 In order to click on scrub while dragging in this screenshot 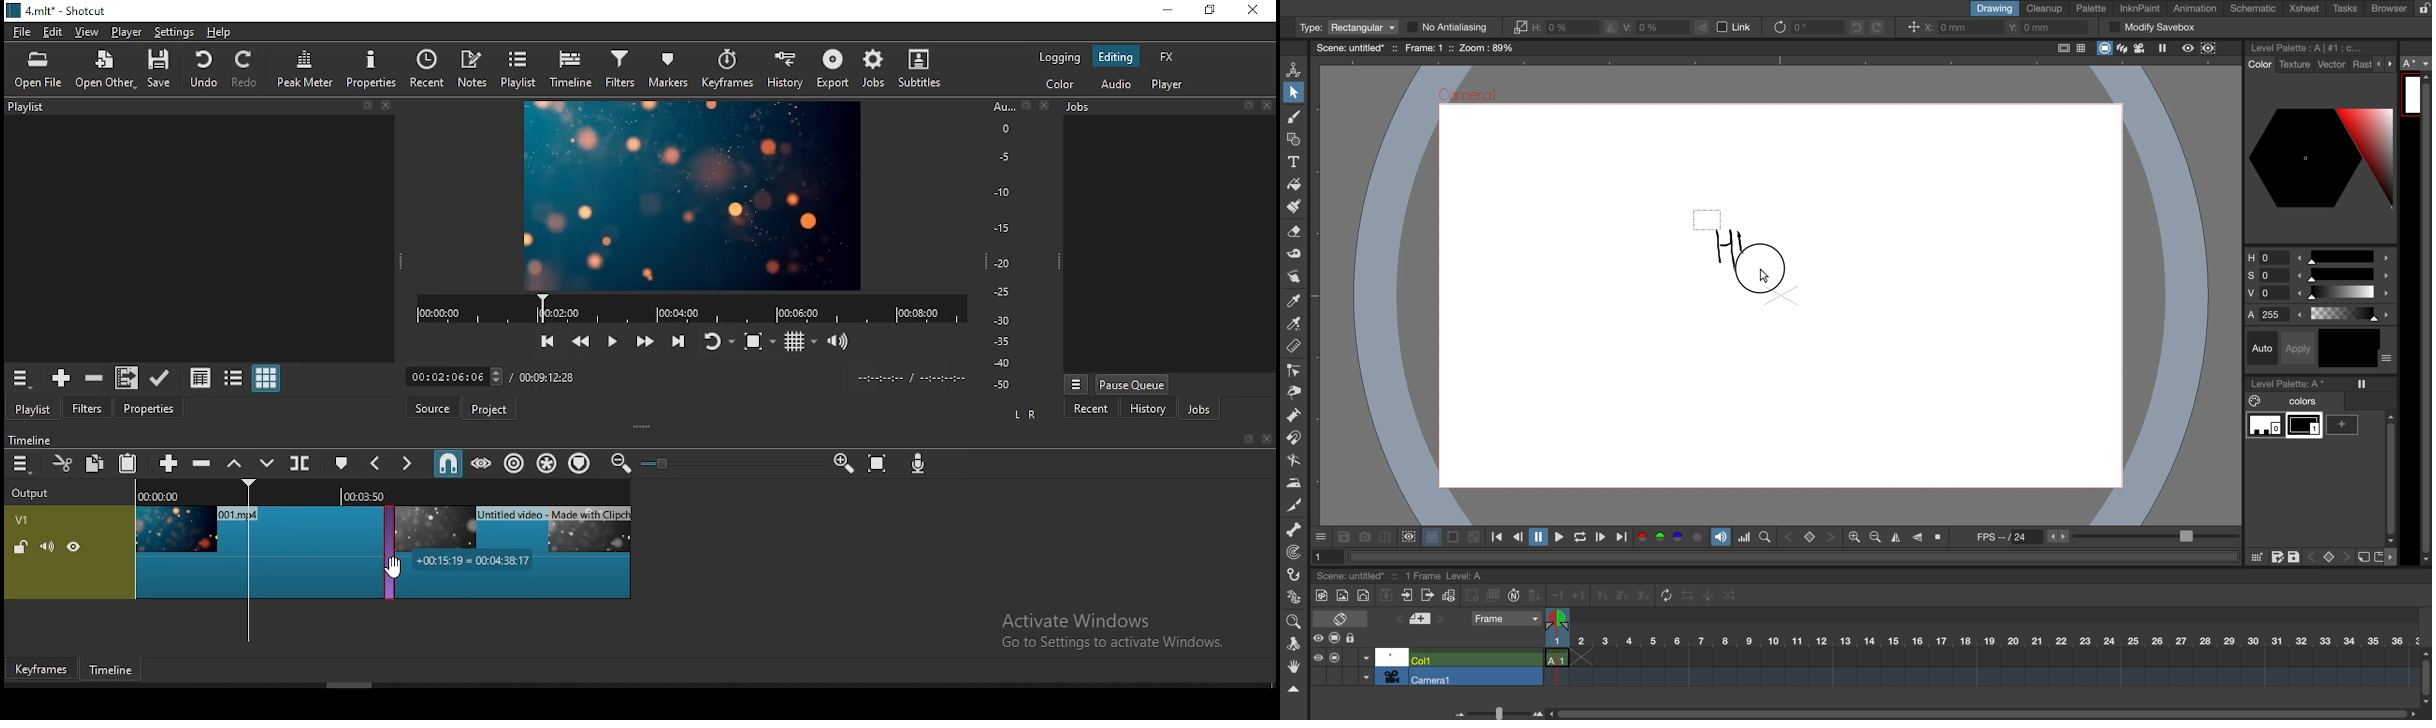, I will do `click(483, 463)`.